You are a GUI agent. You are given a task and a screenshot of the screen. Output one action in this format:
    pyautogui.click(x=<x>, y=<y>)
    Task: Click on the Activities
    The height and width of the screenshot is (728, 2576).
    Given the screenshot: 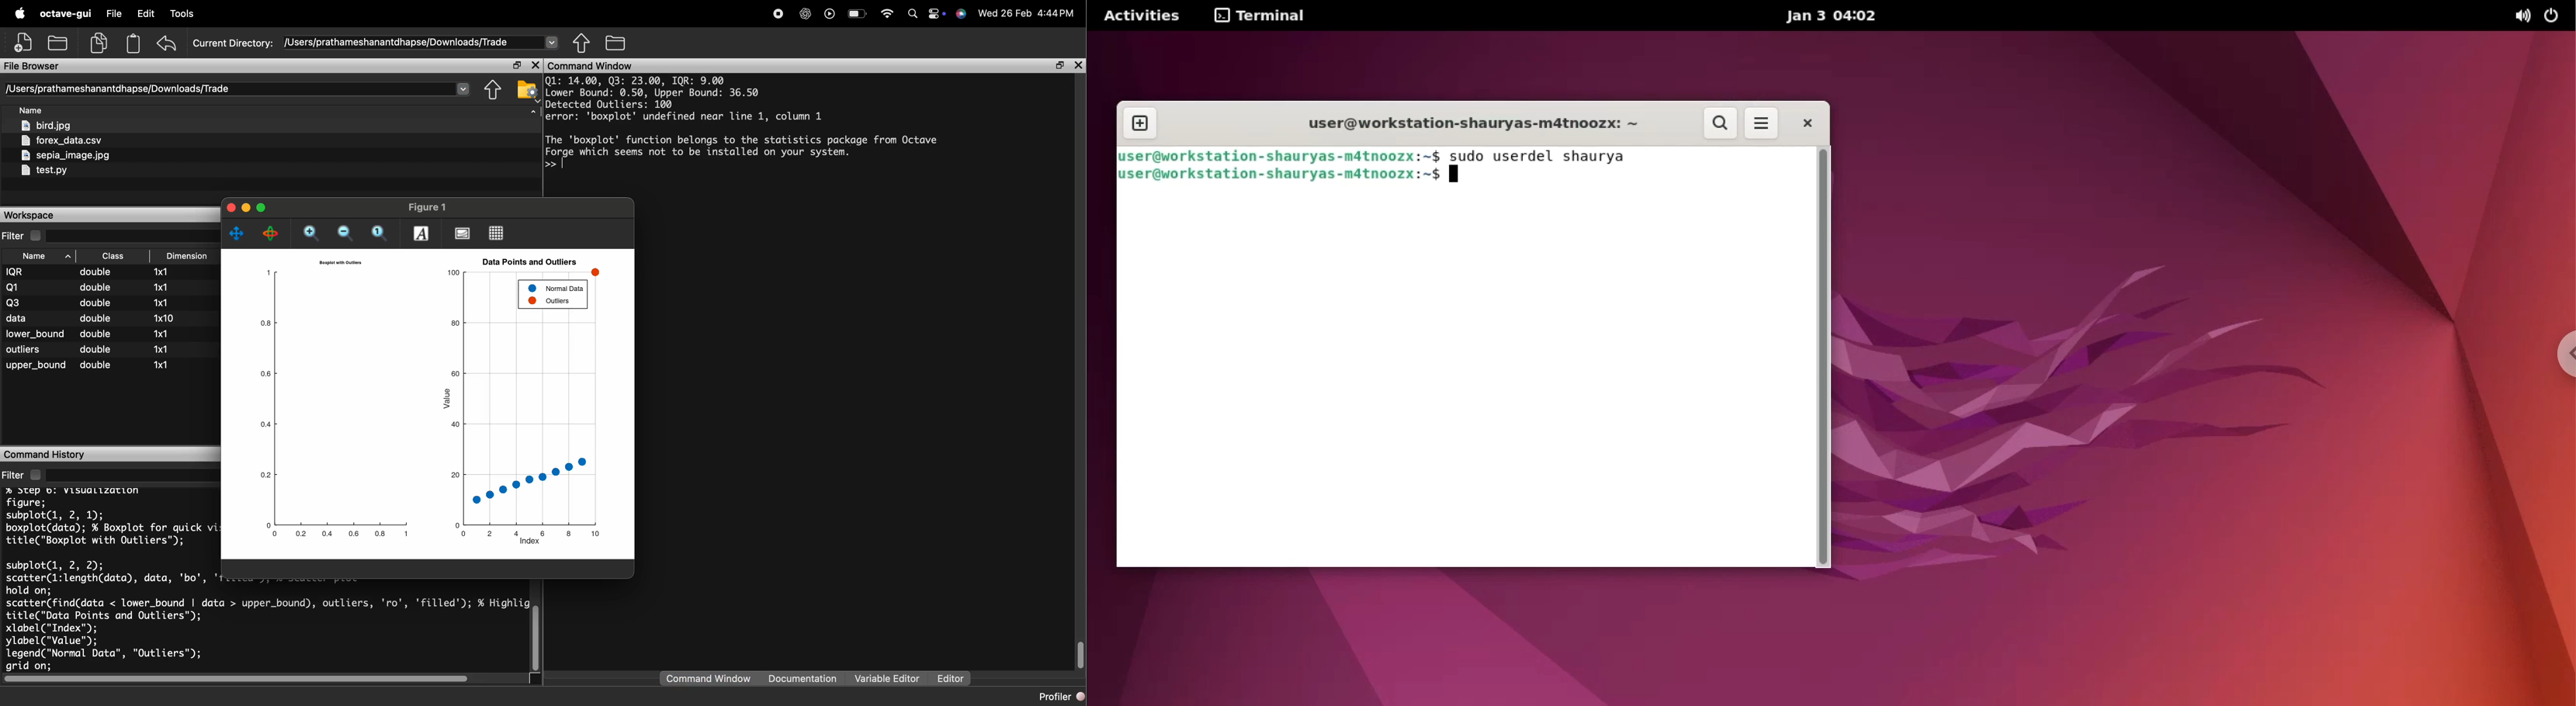 What is the action you would take?
    pyautogui.click(x=1140, y=16)
    